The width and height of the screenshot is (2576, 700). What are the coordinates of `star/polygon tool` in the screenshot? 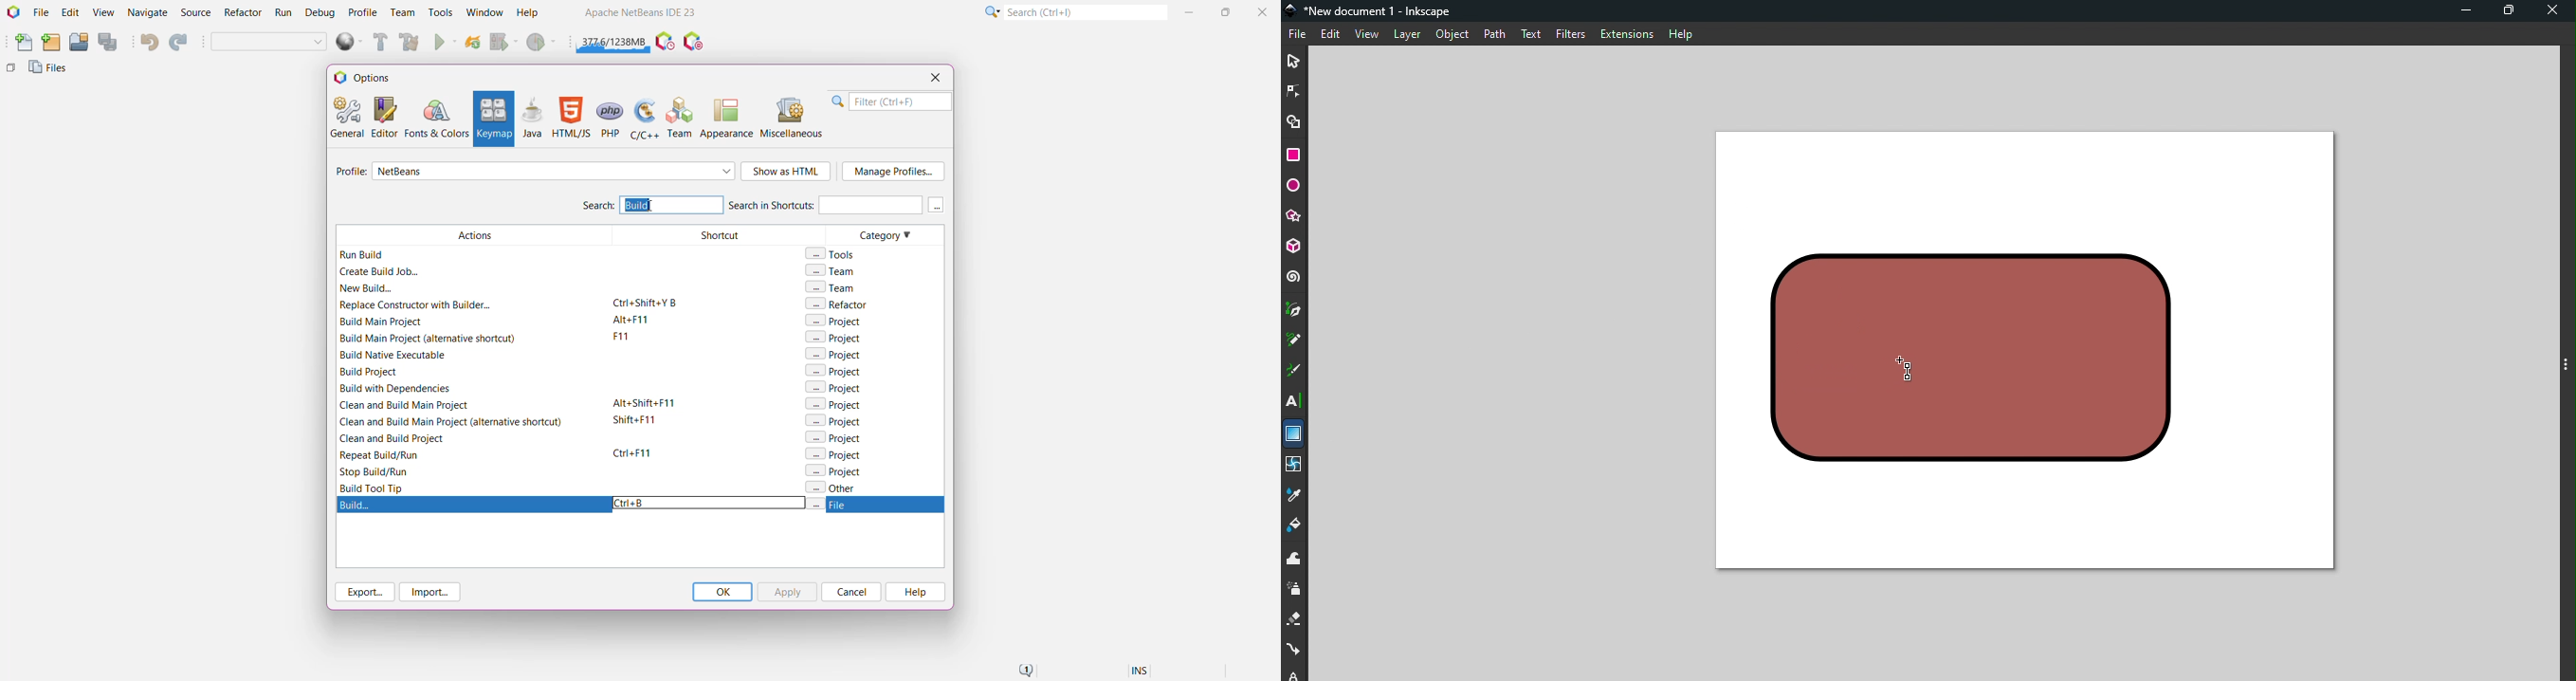 It's located at (1294, 215).